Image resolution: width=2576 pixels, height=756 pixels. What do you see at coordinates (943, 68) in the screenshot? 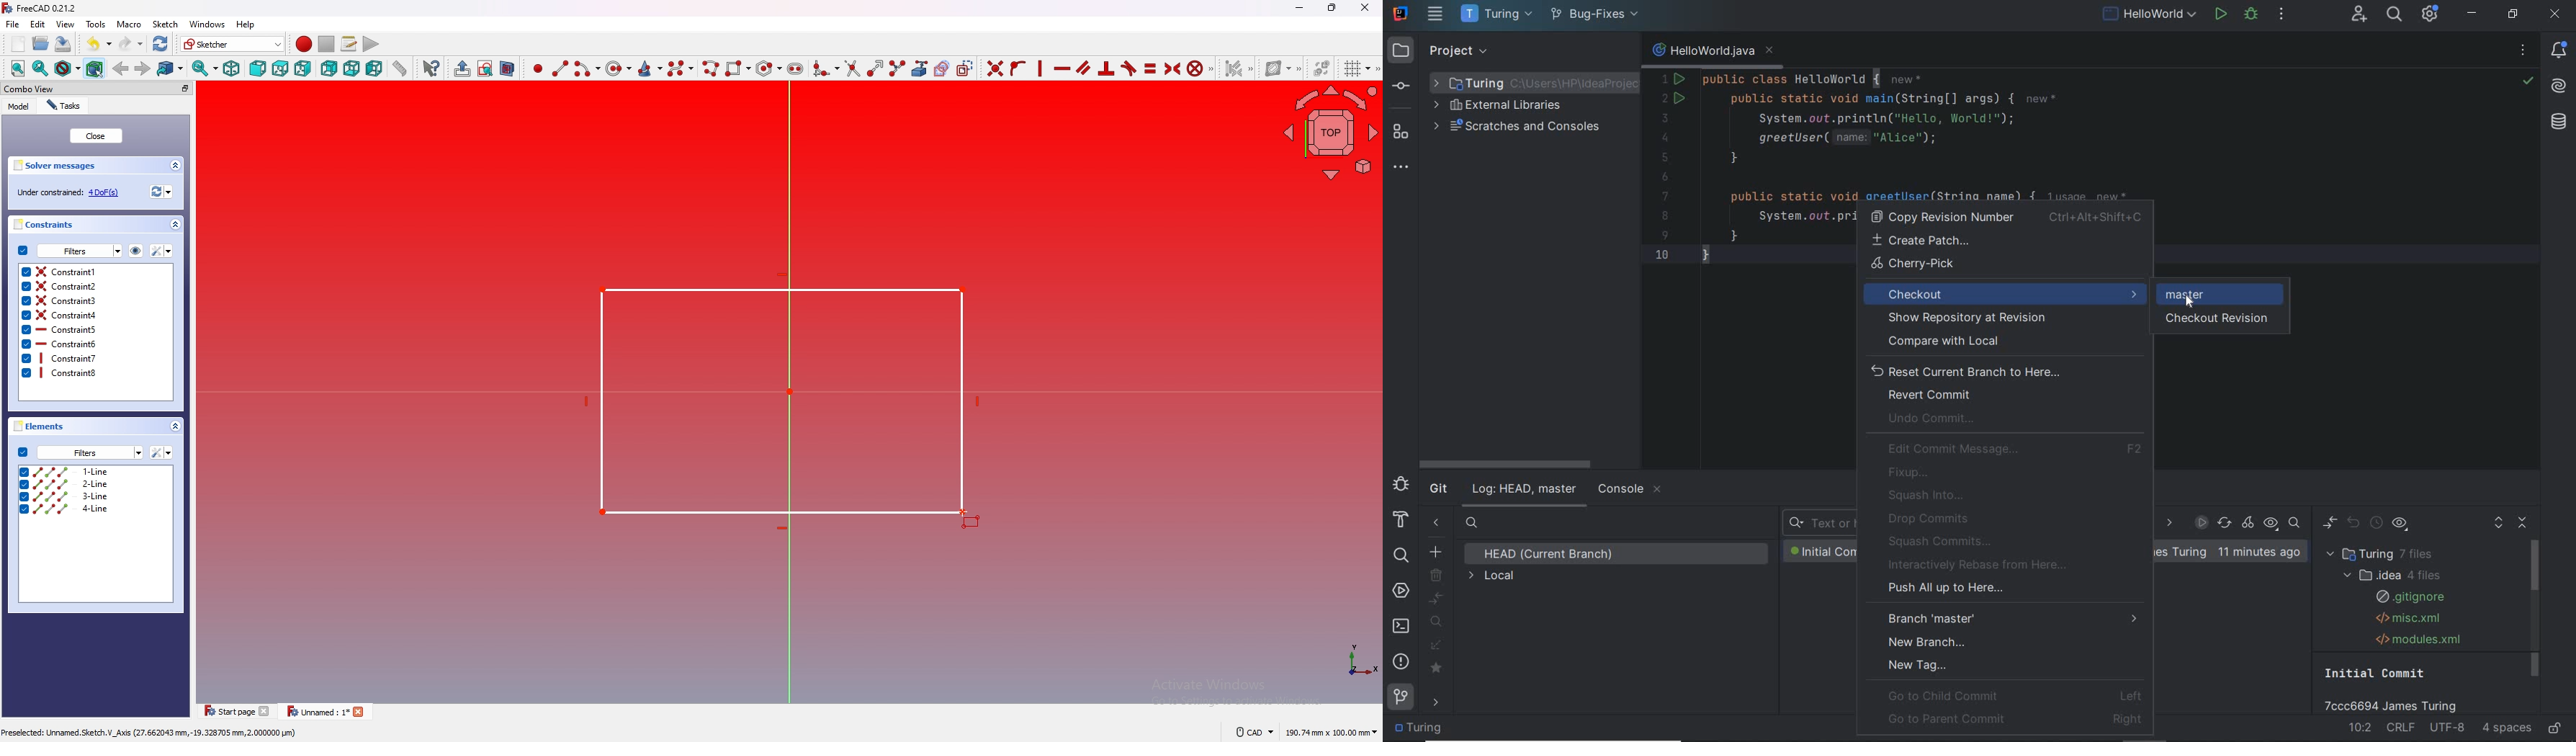
I see `create carbon copy` at bounding box center [943, 68].